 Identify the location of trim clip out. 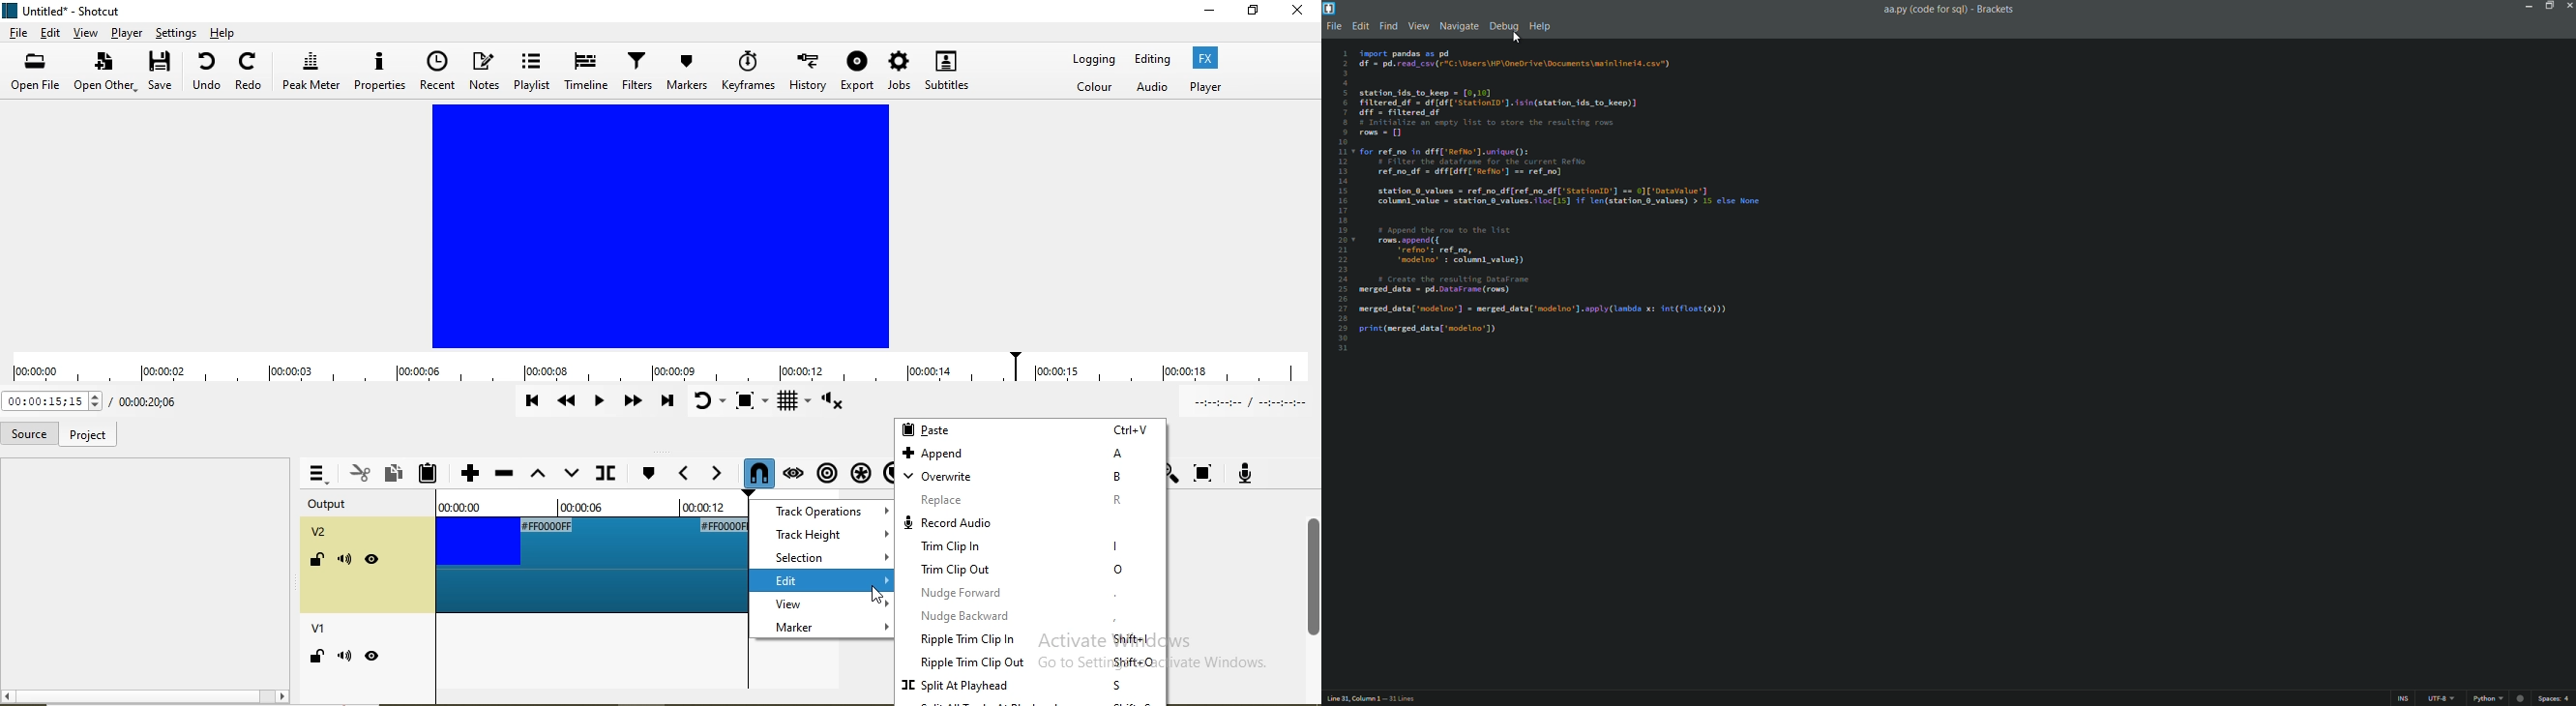
(1032, 571).